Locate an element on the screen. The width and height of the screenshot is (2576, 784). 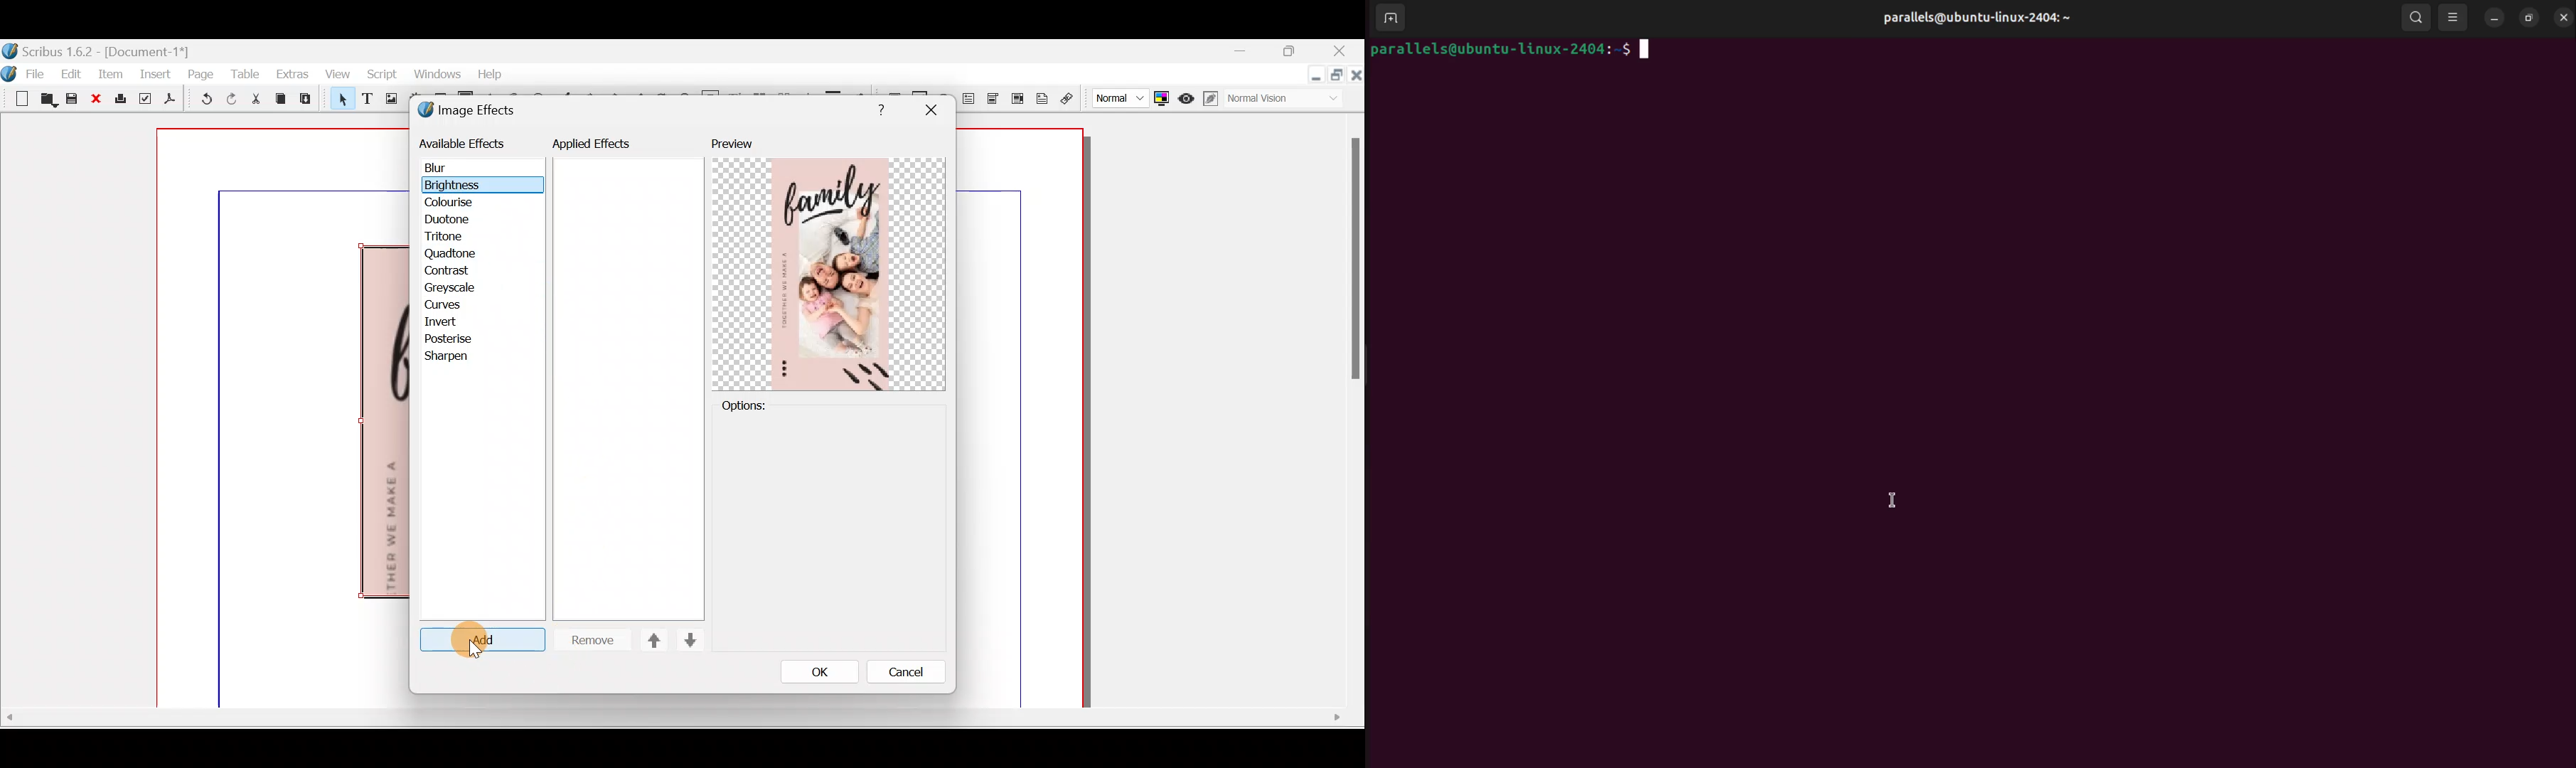
Preflight verifier is located at coordinates (145, 101).